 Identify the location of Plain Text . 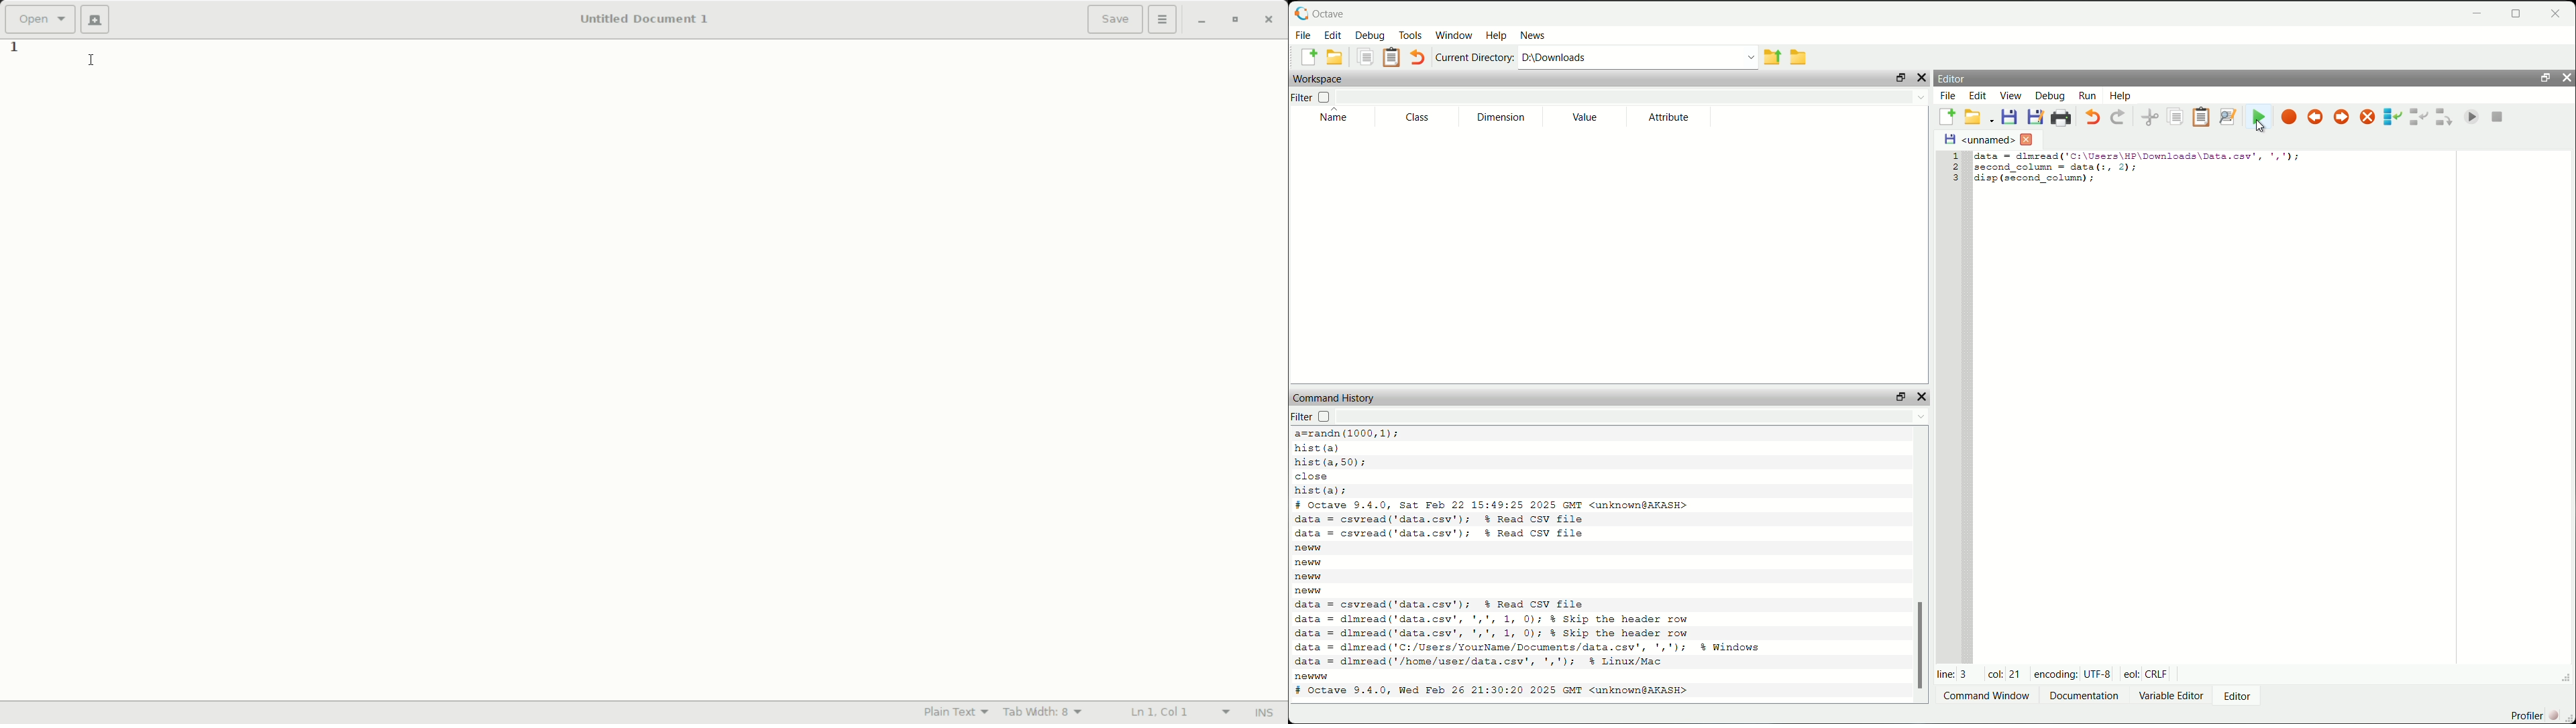
(956, 713).